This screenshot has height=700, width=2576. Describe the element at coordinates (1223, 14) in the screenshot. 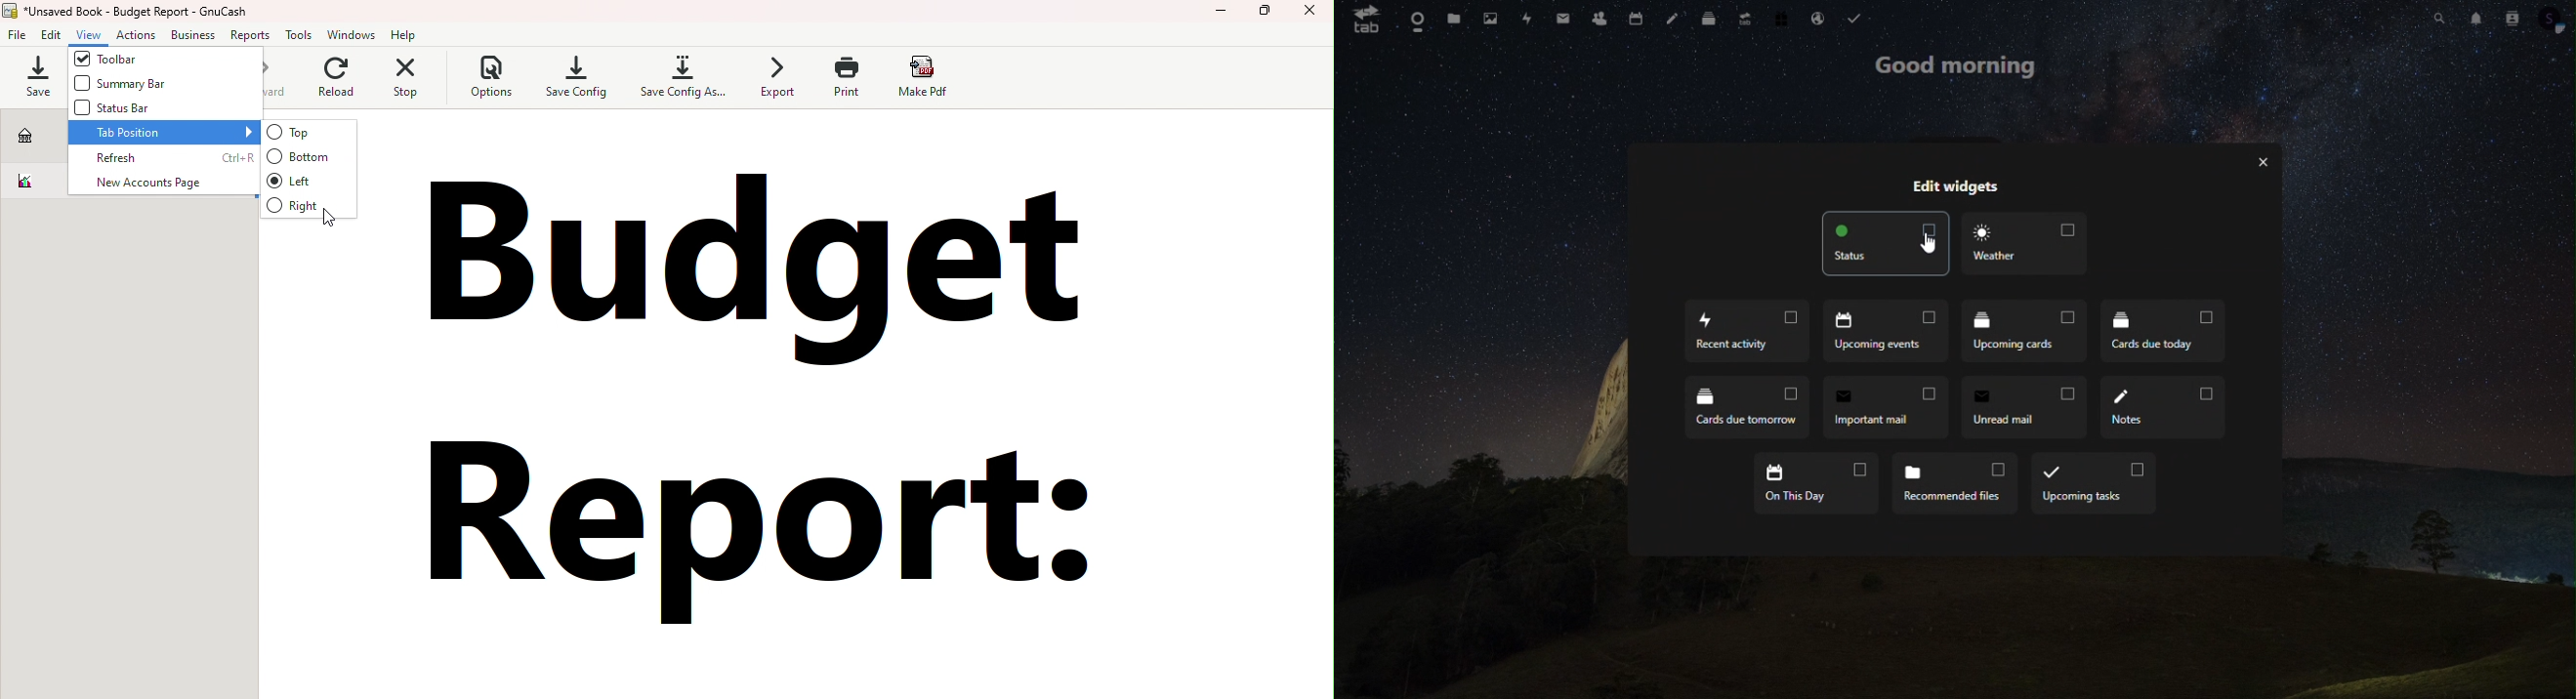

I see `Minimize` at that location.